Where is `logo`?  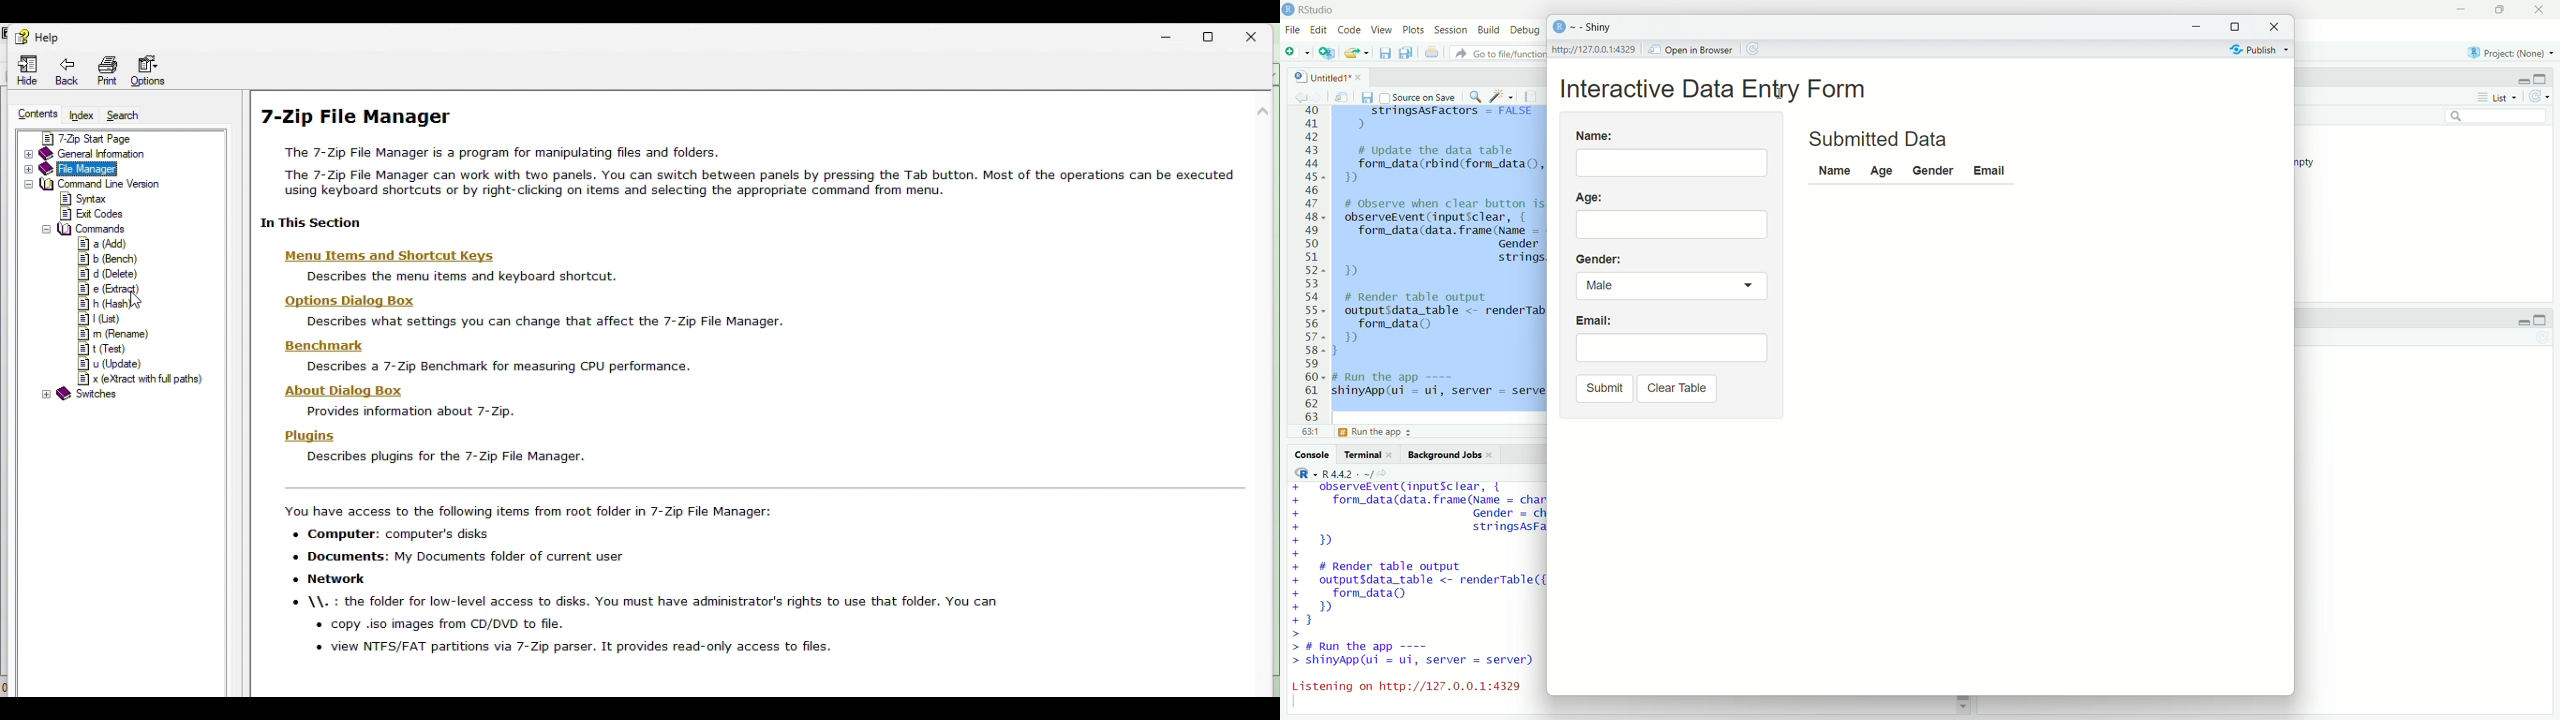 logo is located at coordinates (1288, 9).